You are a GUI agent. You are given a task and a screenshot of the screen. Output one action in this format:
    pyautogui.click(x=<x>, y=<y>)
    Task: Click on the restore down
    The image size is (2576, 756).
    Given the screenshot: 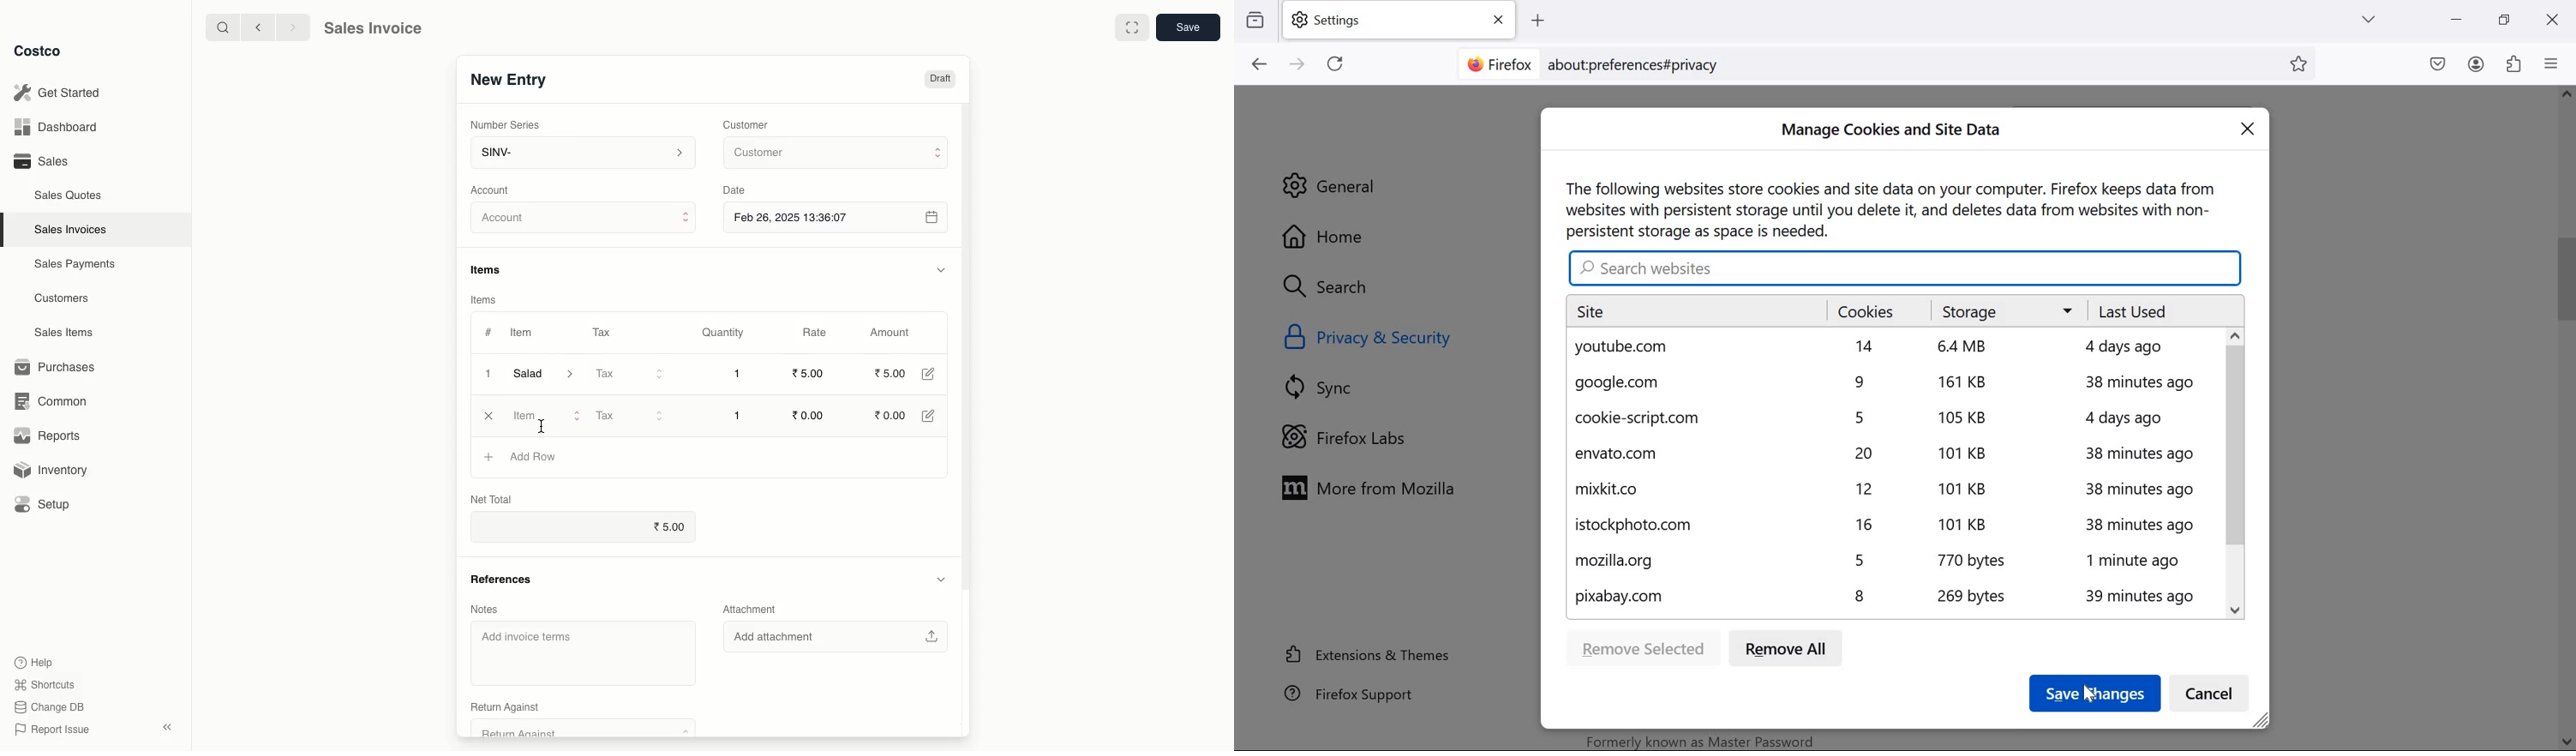 What is the action you would take?
    pyautogui.click(x=2505, y=19)
    